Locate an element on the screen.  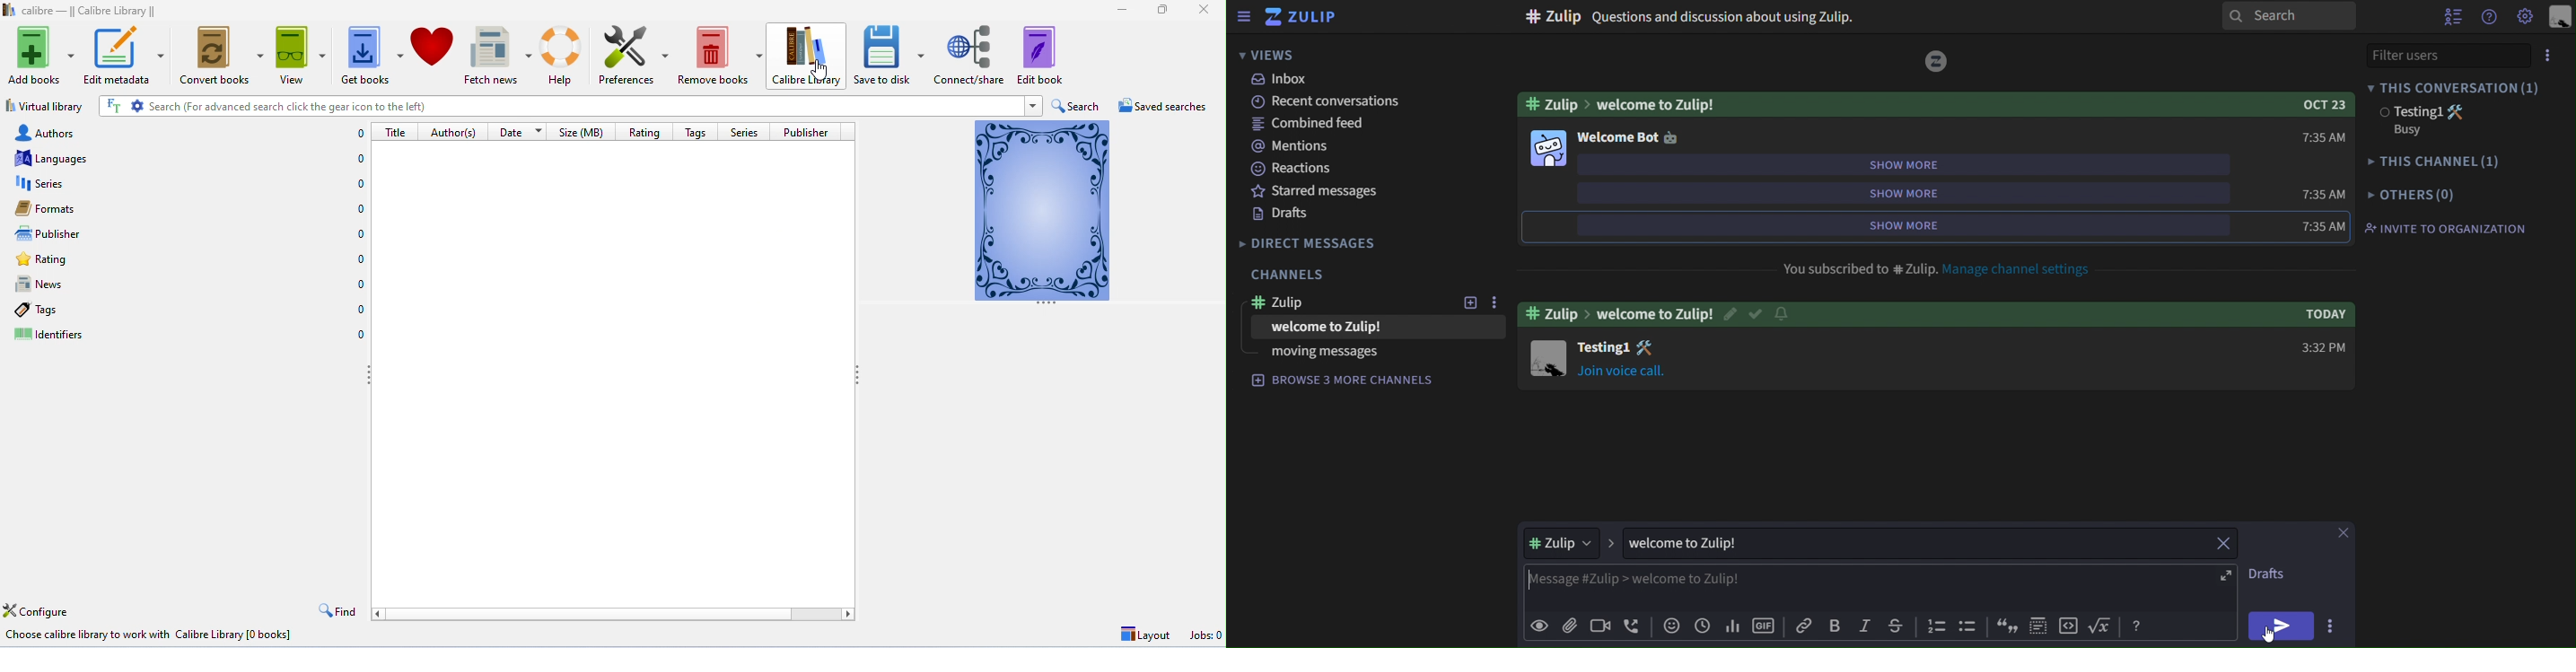
this conversation is located at coordinates (2450, 87).